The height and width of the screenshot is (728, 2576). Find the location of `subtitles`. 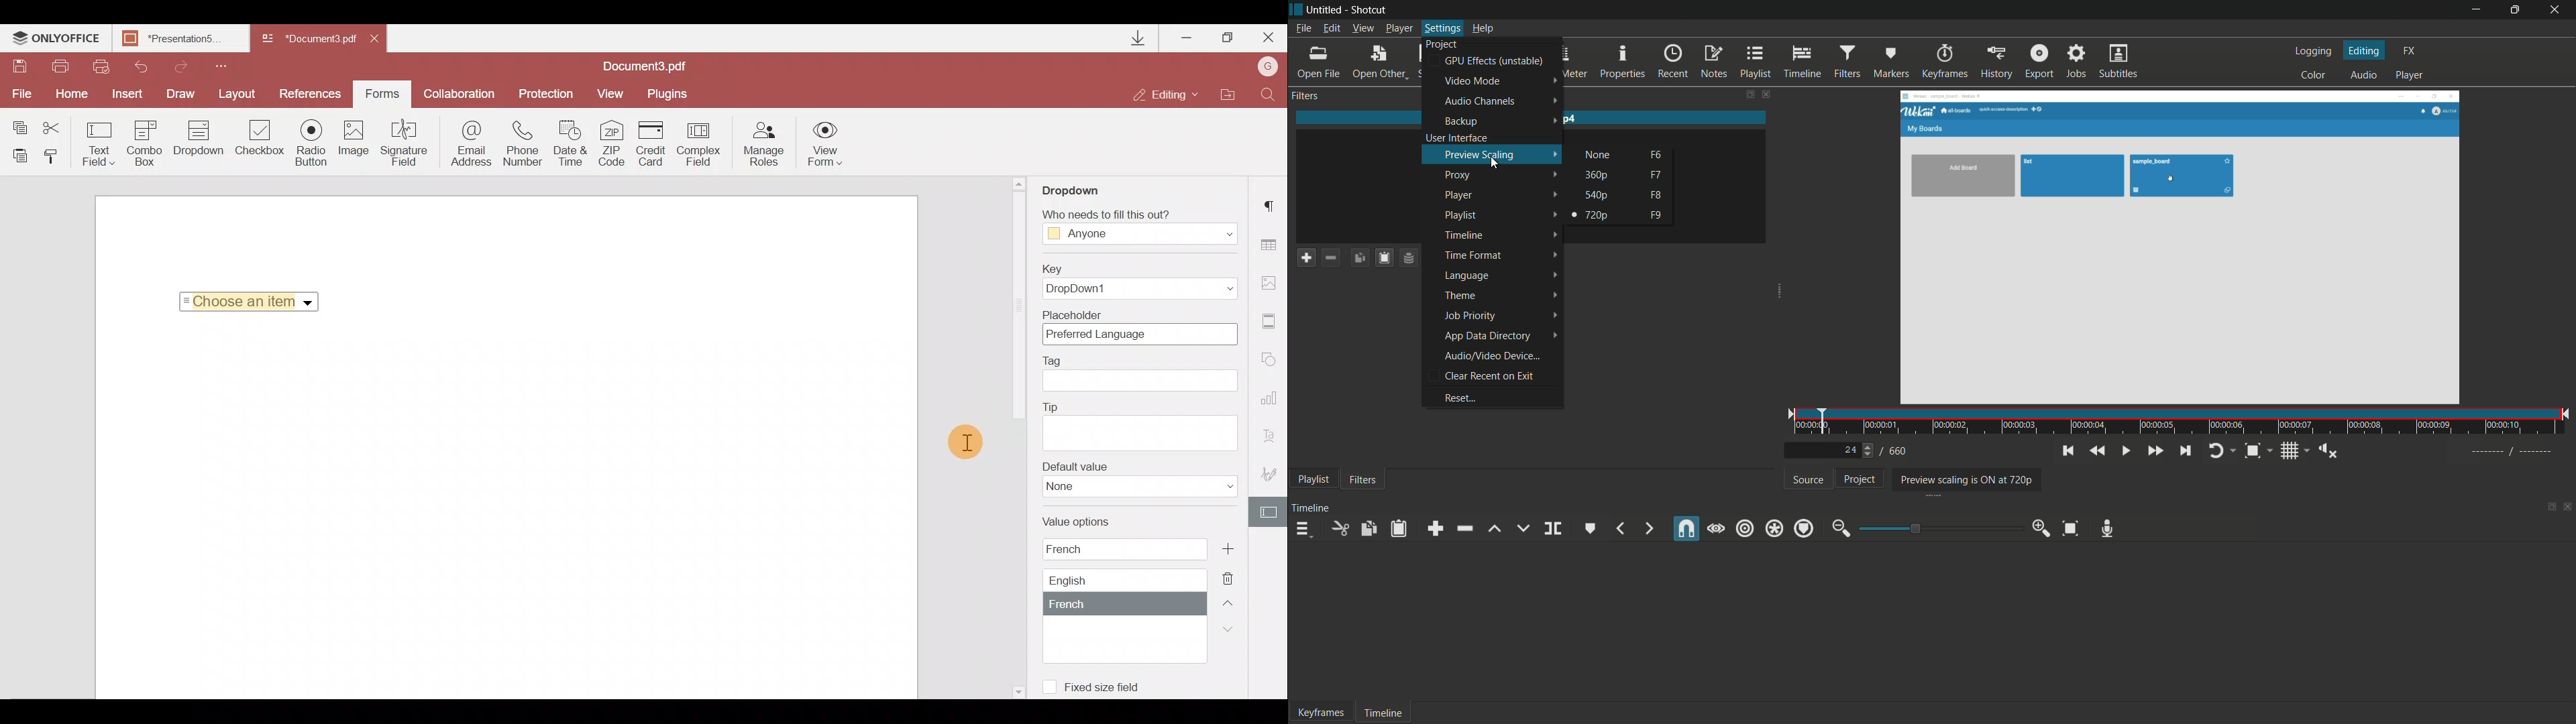

subtitles is located at coordinates (2118, 62).